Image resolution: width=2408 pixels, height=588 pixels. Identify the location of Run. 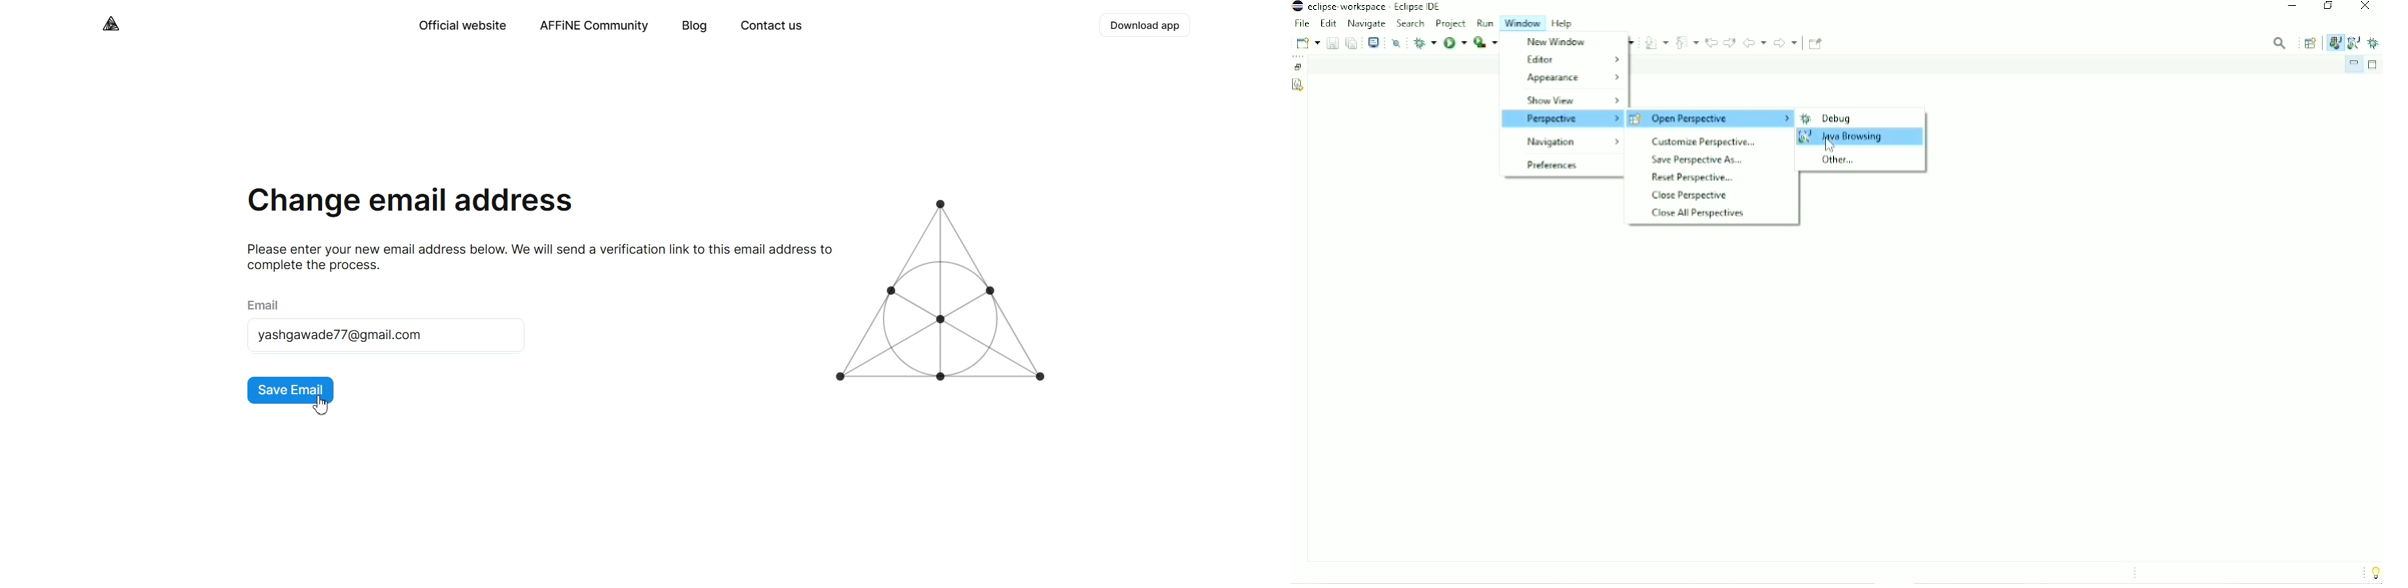
(1486, 23).